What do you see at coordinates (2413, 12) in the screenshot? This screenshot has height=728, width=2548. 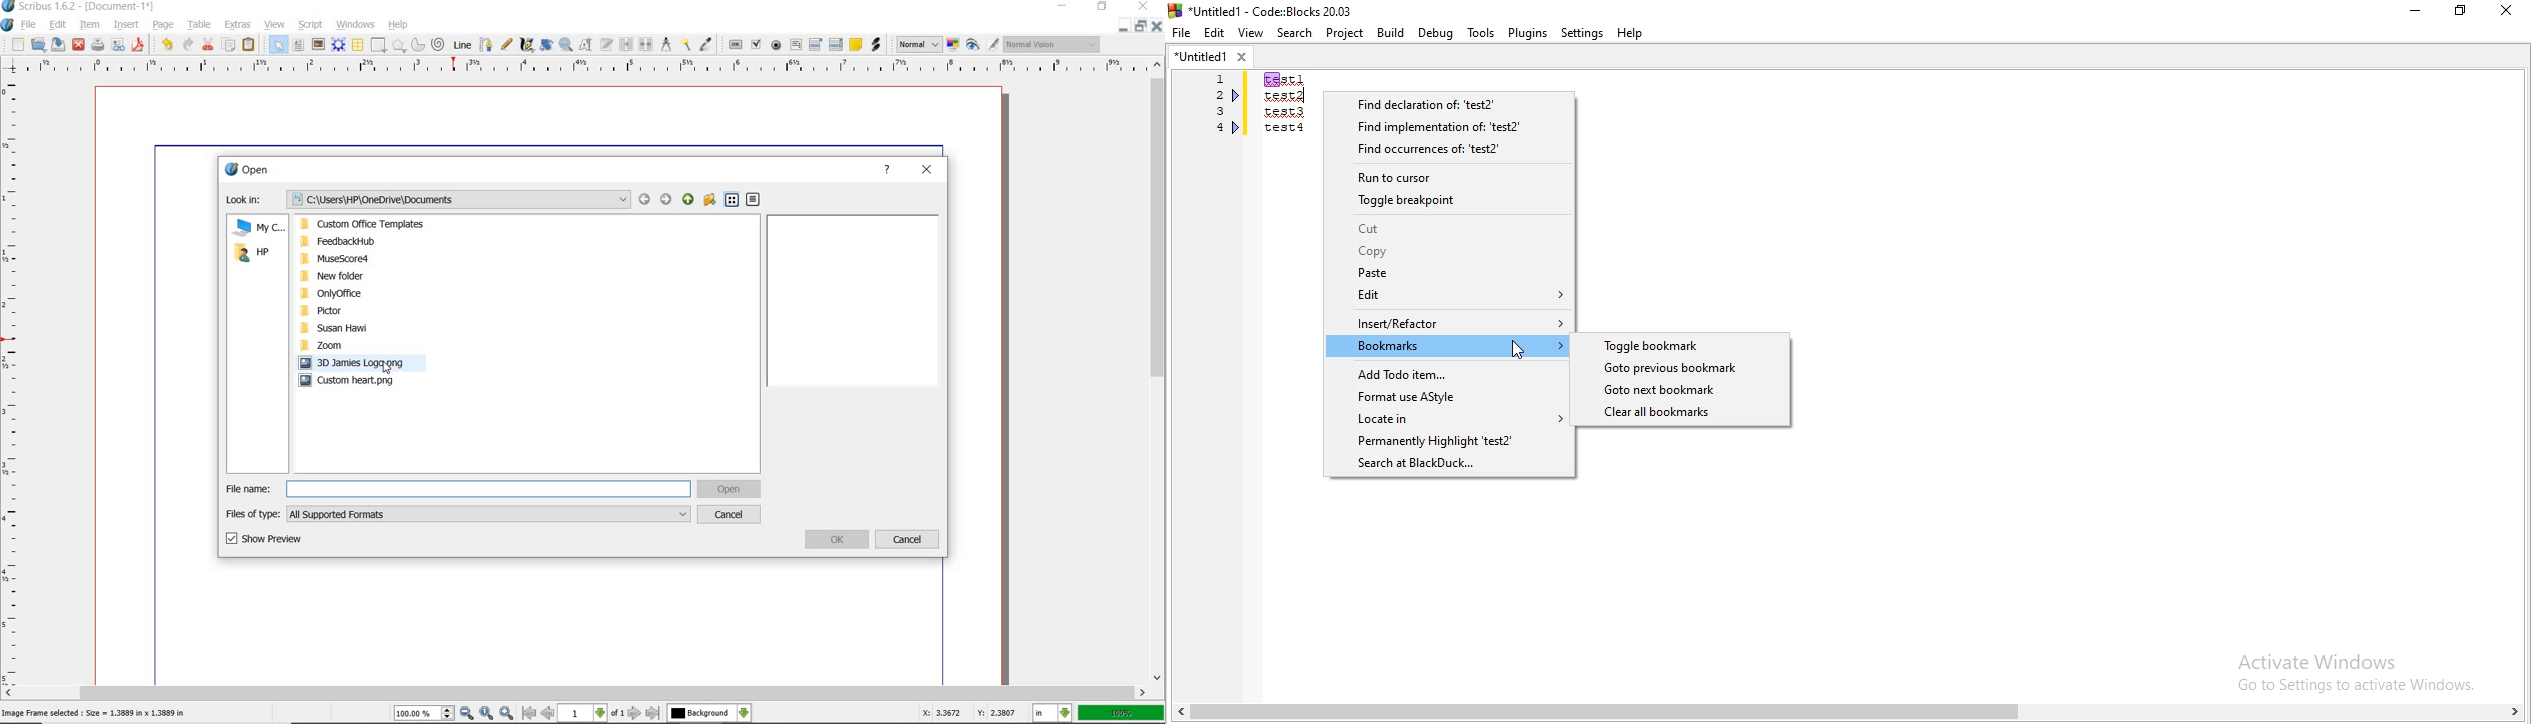 I see `minimize` at bounding box center [2413, 12].